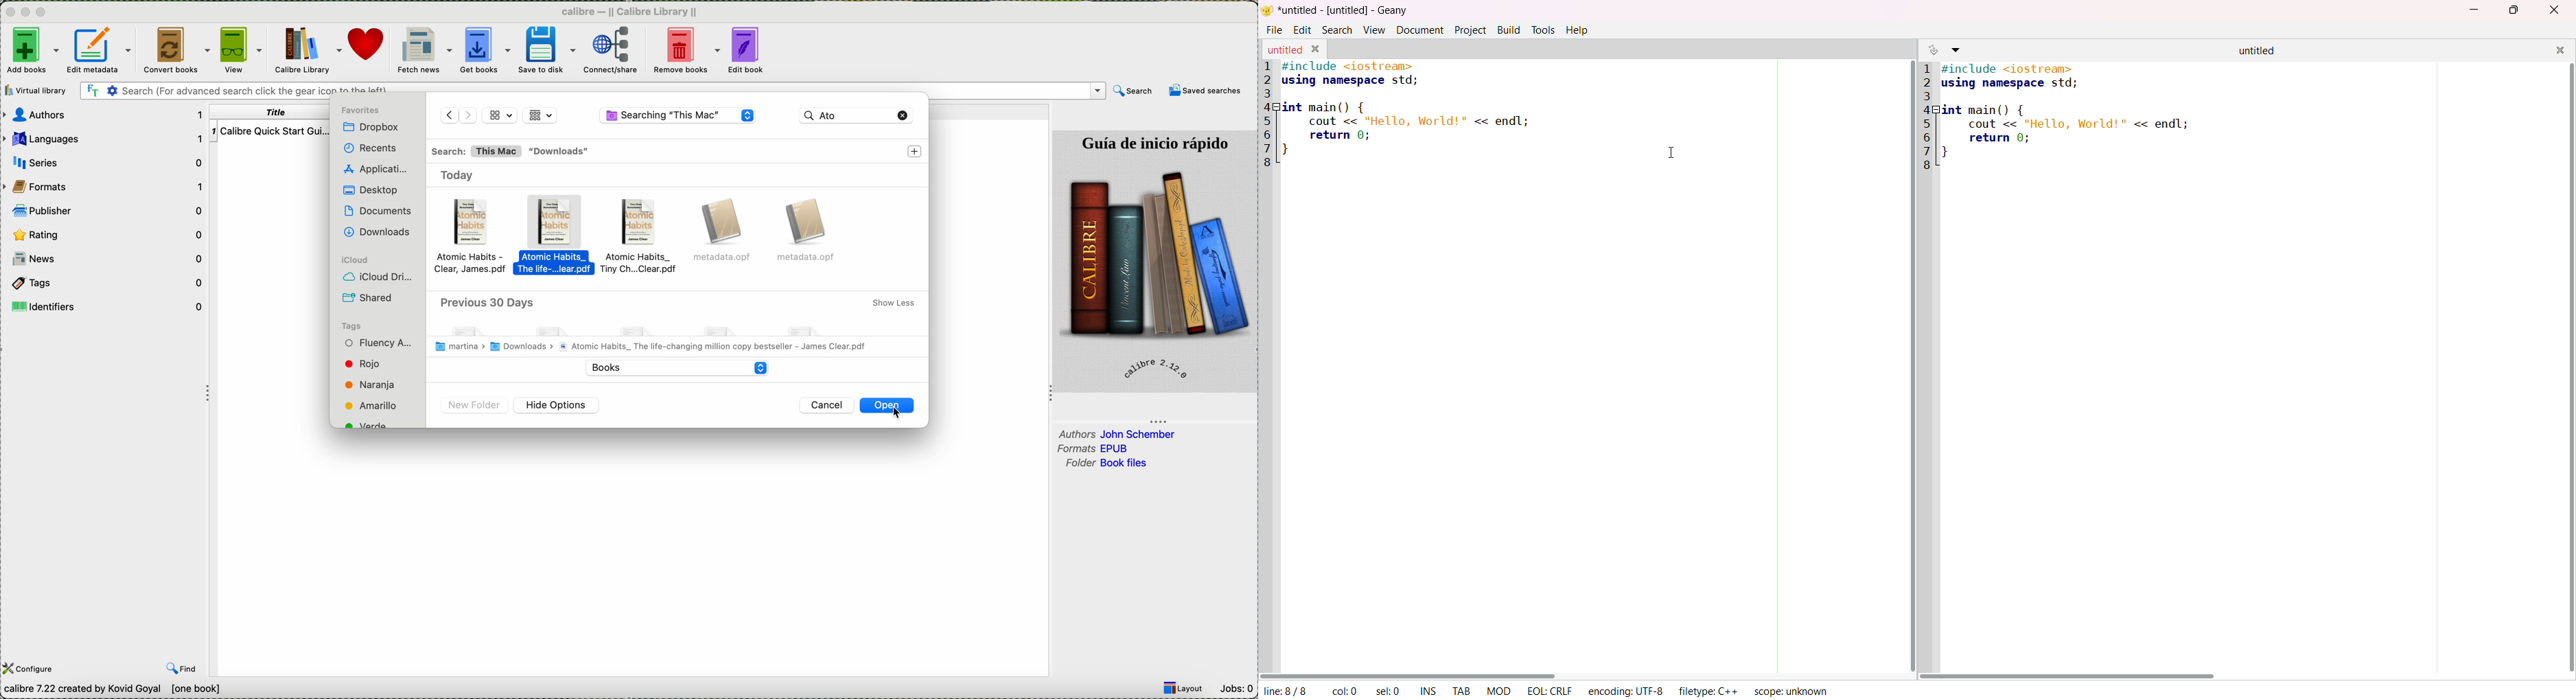  I want to click on tags, so click(379, 382).